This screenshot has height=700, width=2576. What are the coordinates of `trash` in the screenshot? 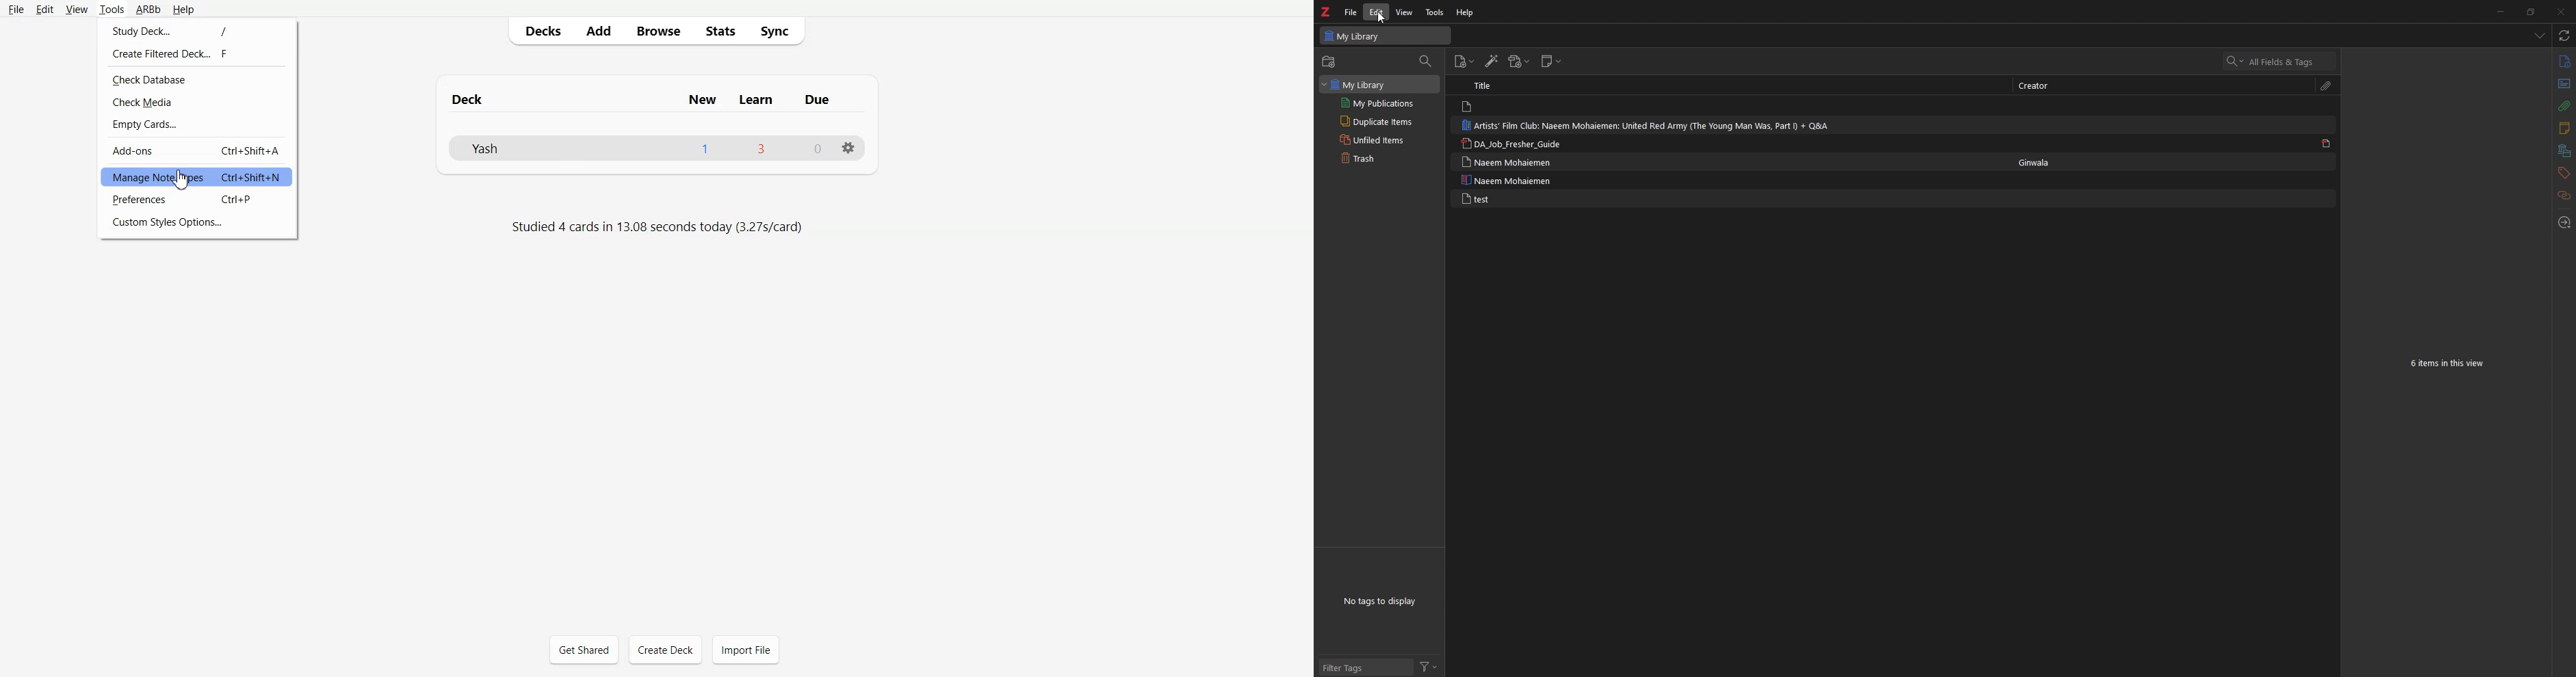 It's located at (1379, 159).